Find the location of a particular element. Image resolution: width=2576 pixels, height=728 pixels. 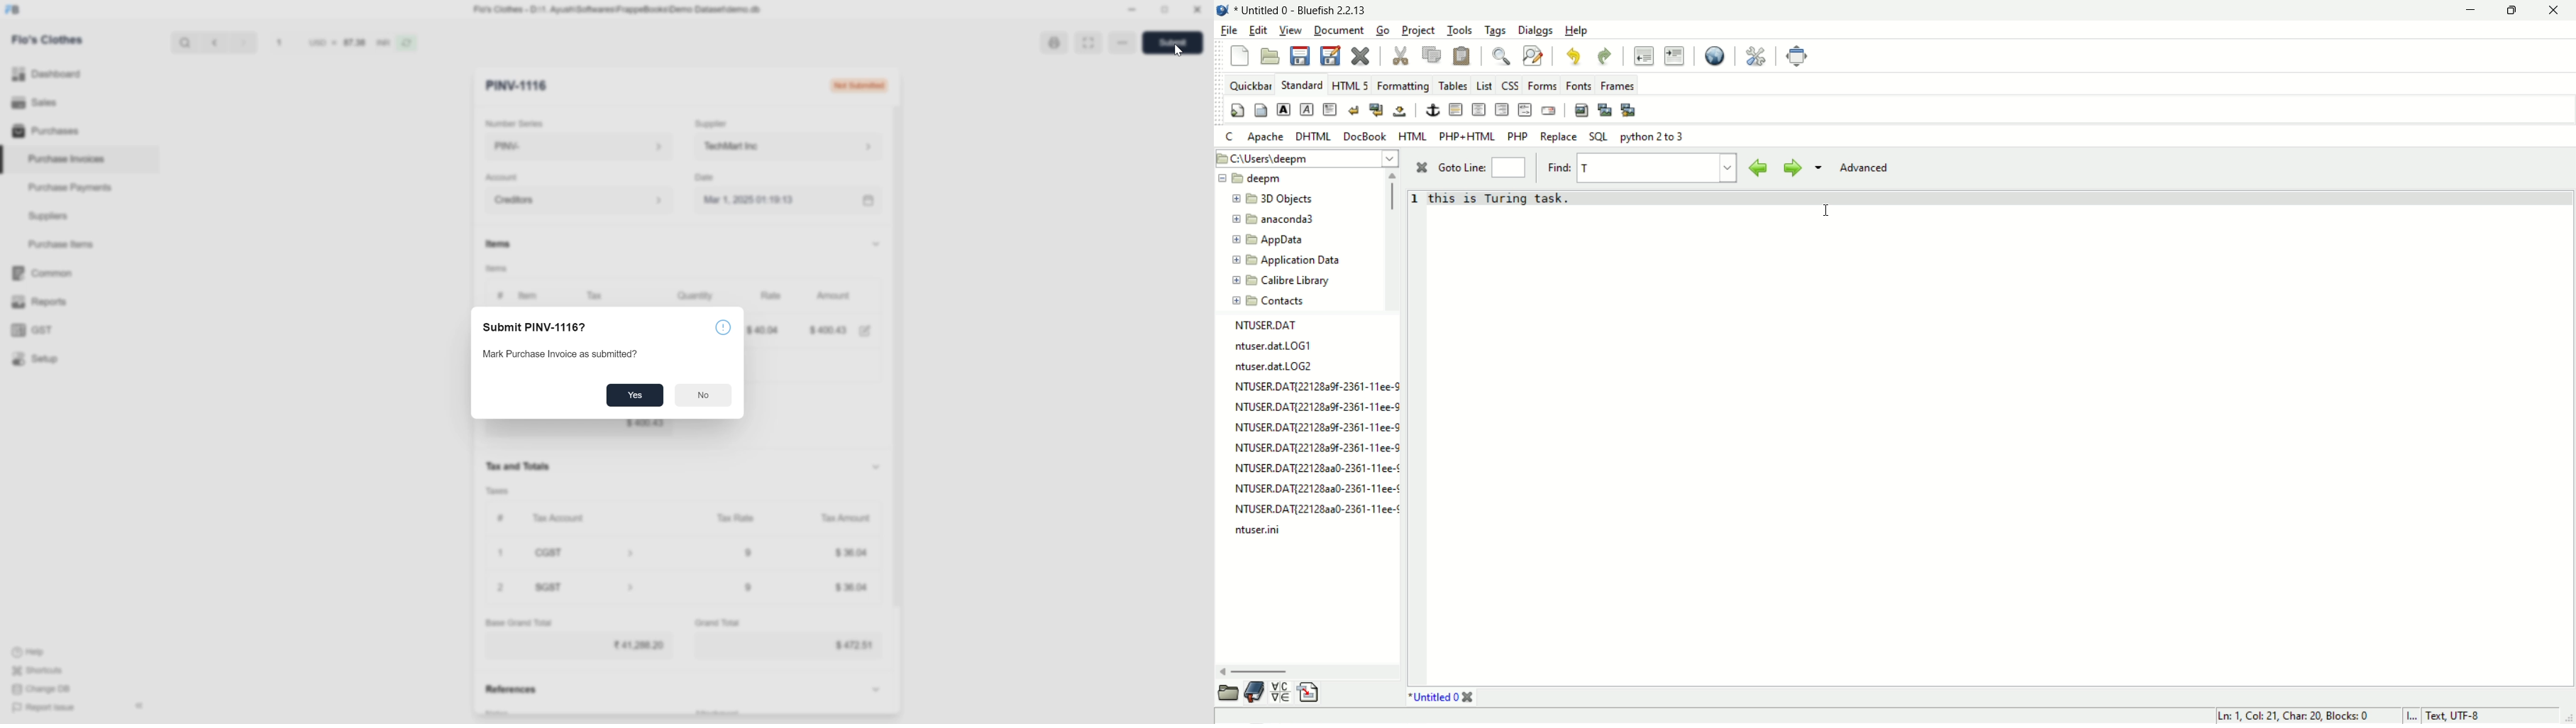

non breaking space is located at coordinates (1400, 111).